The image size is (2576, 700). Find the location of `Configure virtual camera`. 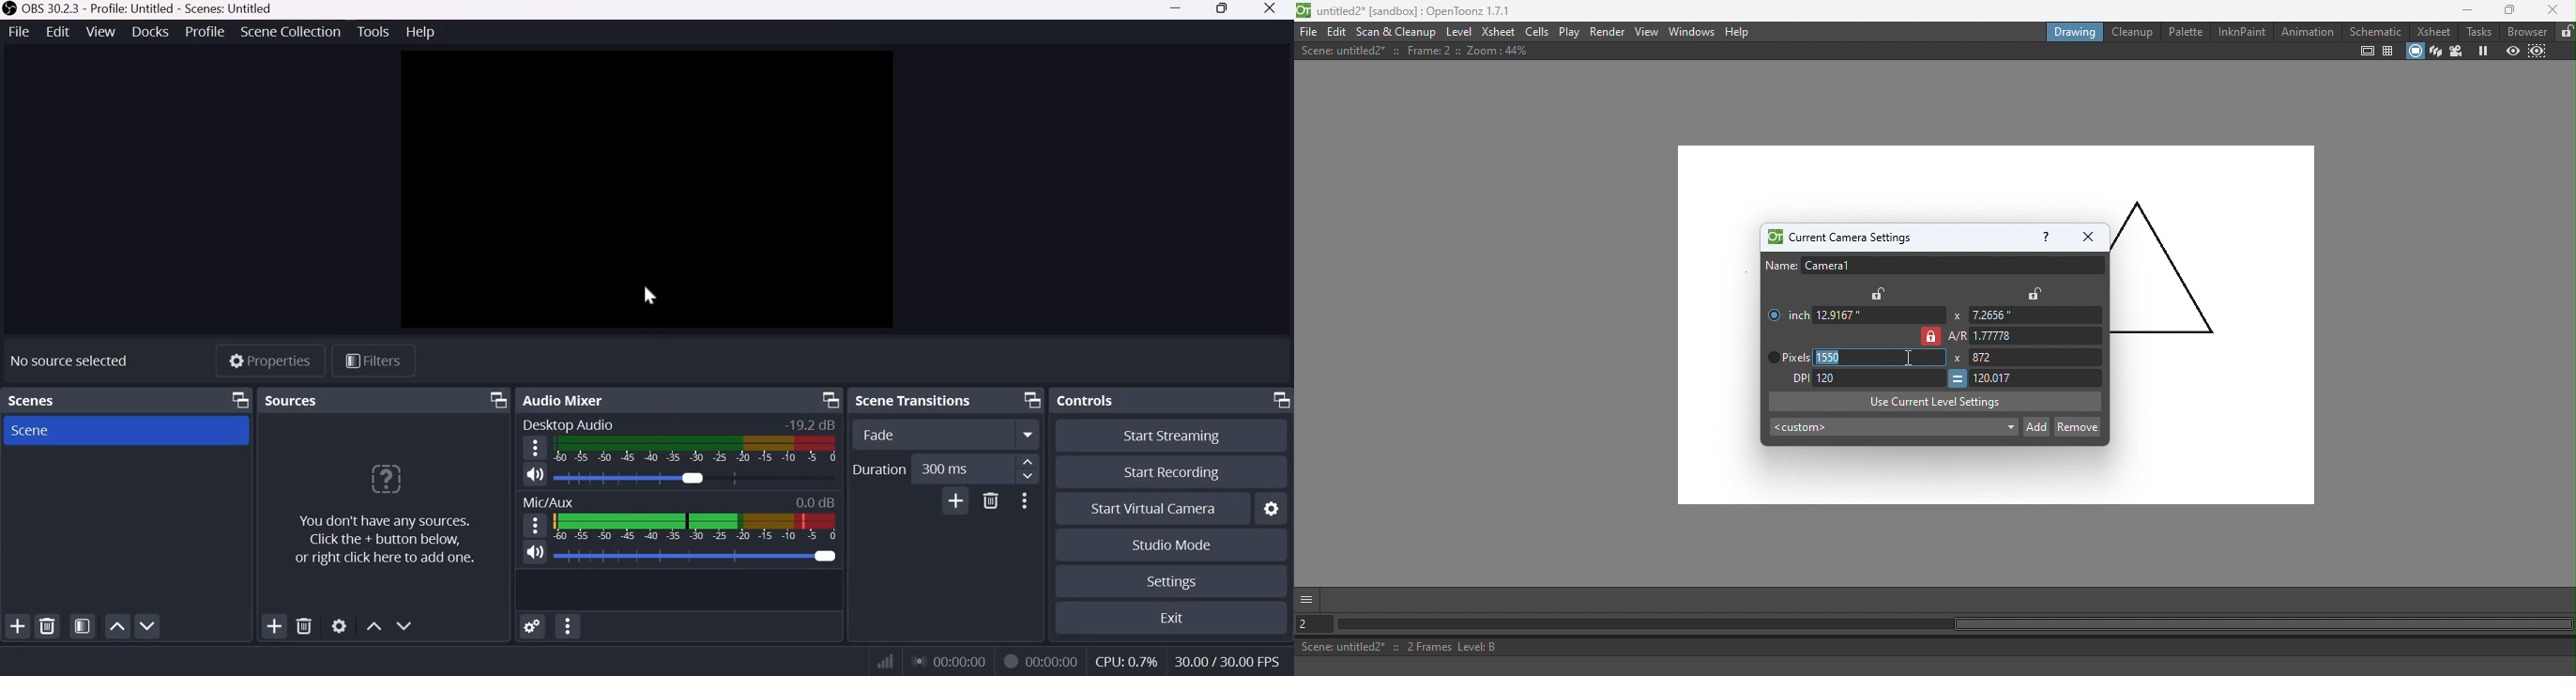

Configure virtual camera is located at coordinates (1272, 508).